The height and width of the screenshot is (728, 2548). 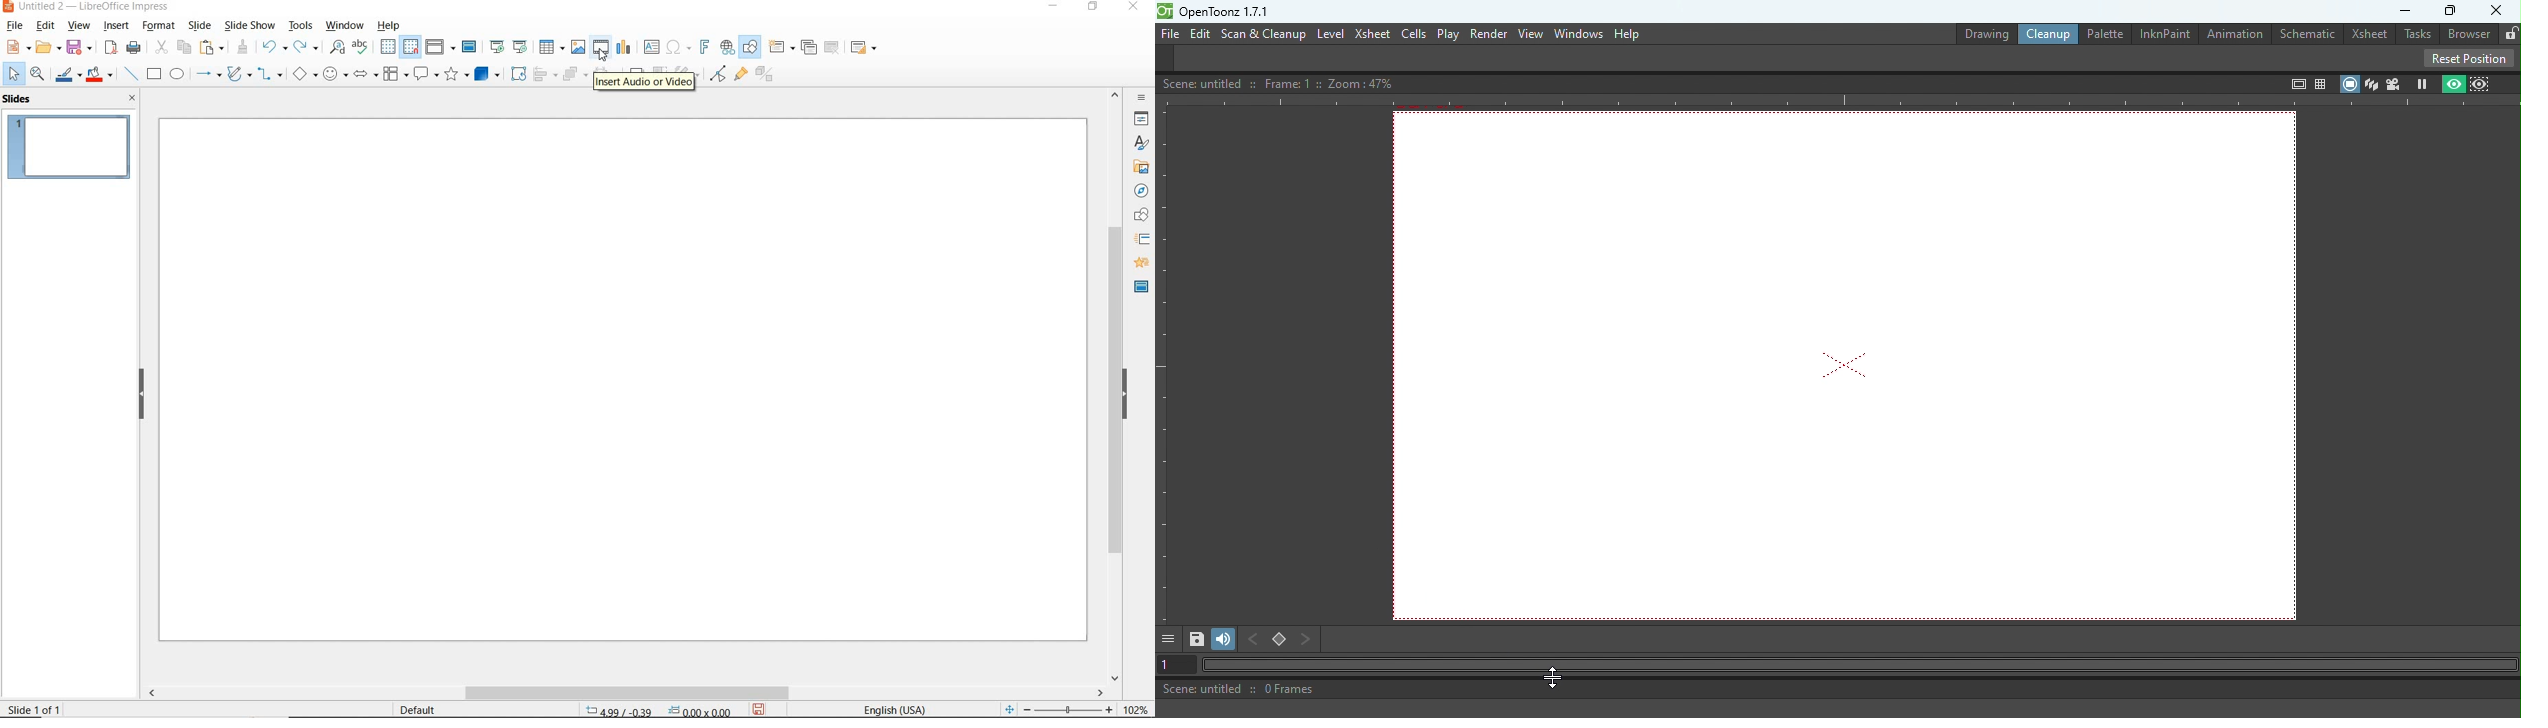 I want to click on TEXT LANGUAGE, so click(x=899, y=707).